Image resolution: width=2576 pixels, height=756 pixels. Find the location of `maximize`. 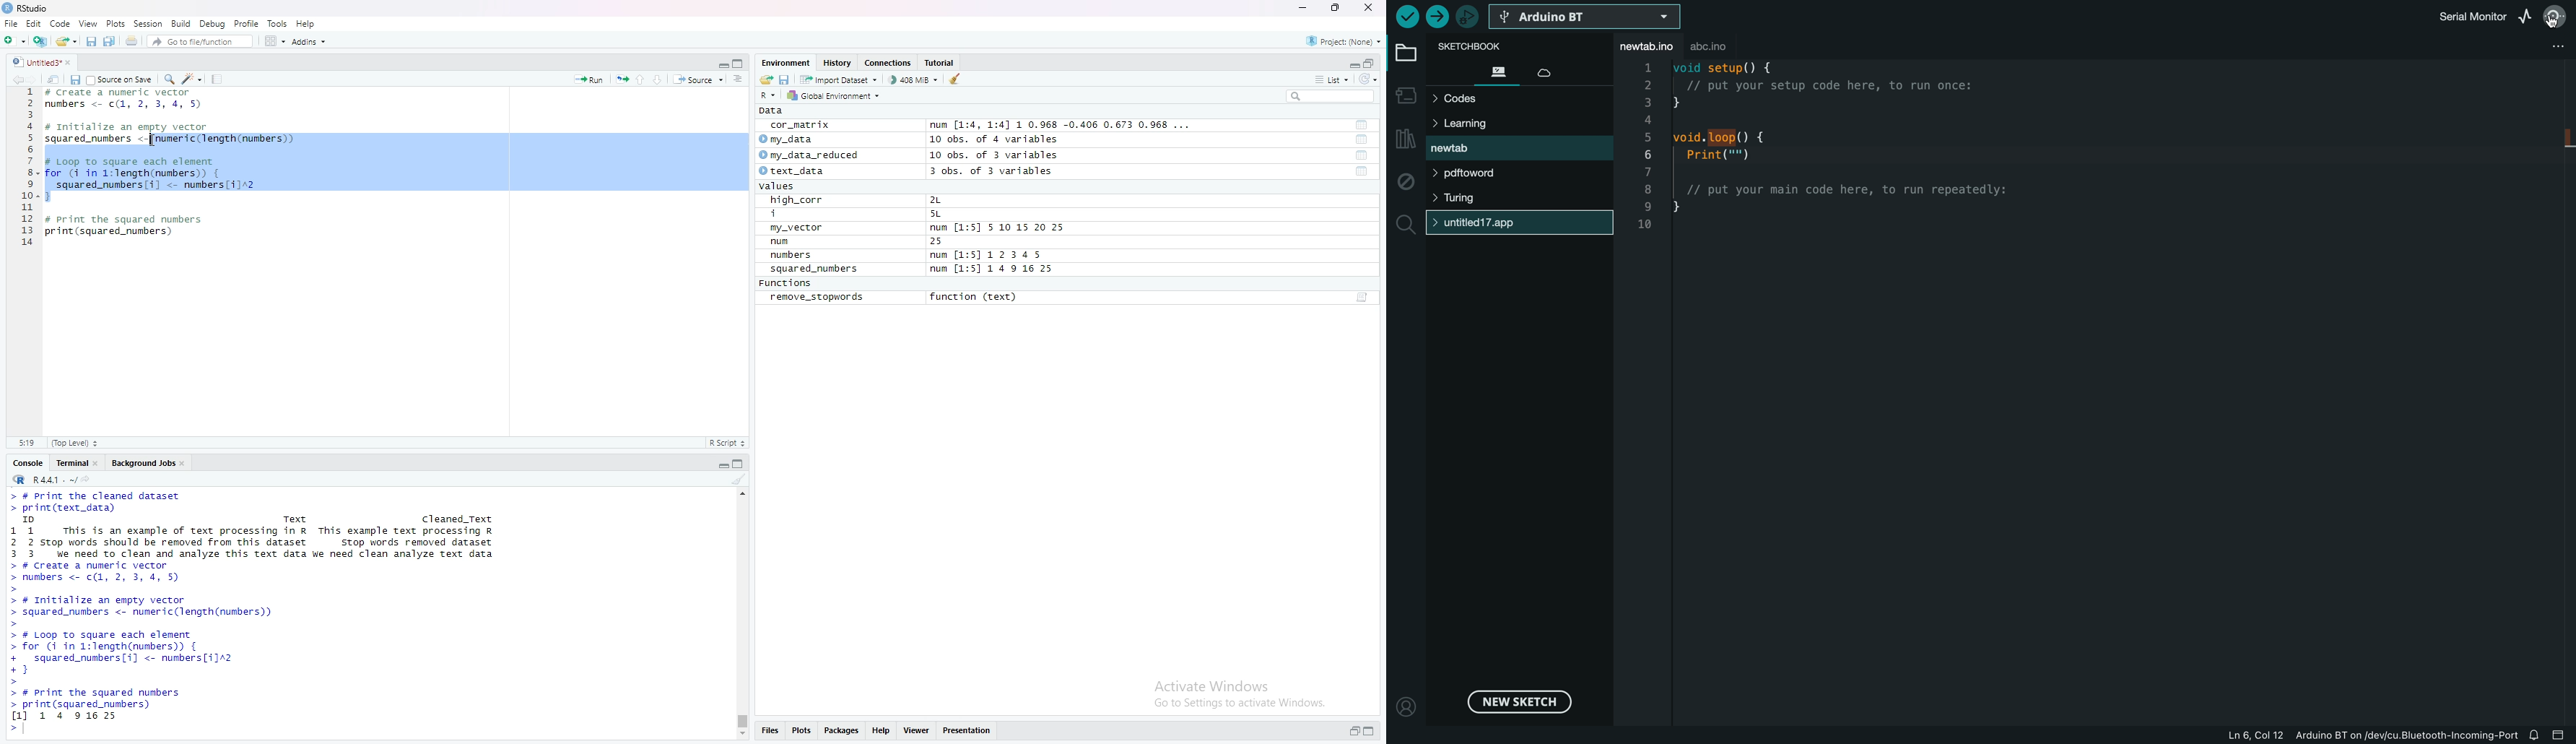

maximize is located at coordinates (1373, 732).